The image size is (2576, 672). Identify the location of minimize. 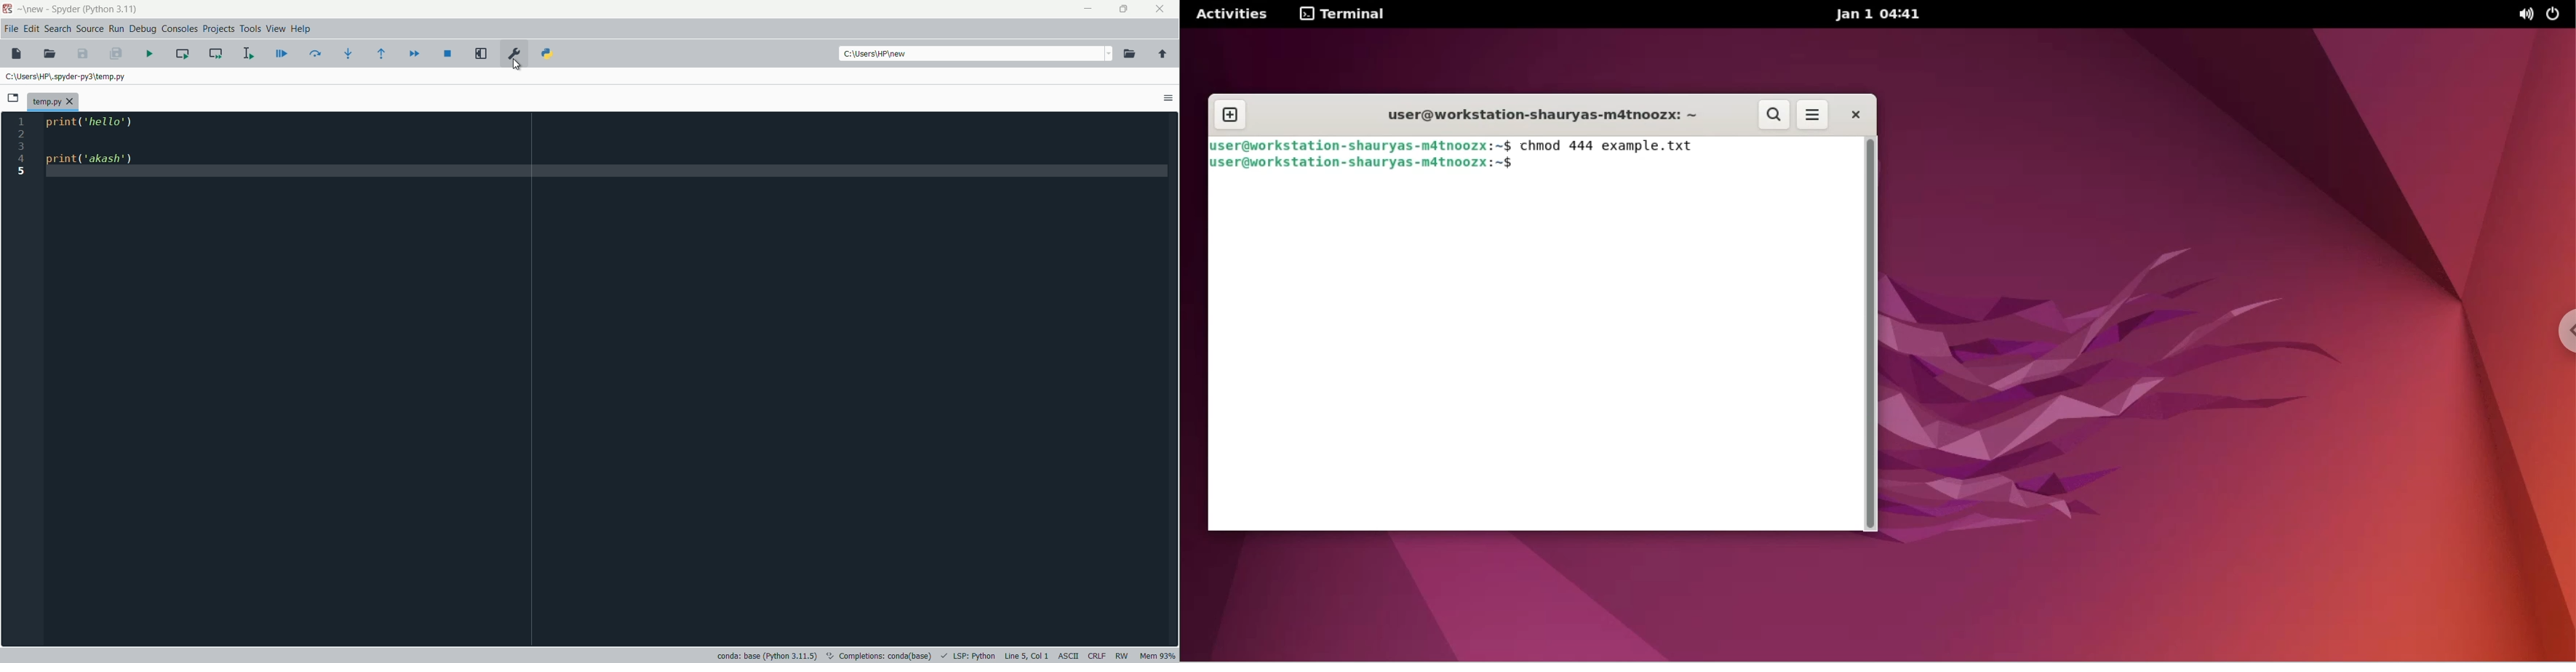
(1089, 10).